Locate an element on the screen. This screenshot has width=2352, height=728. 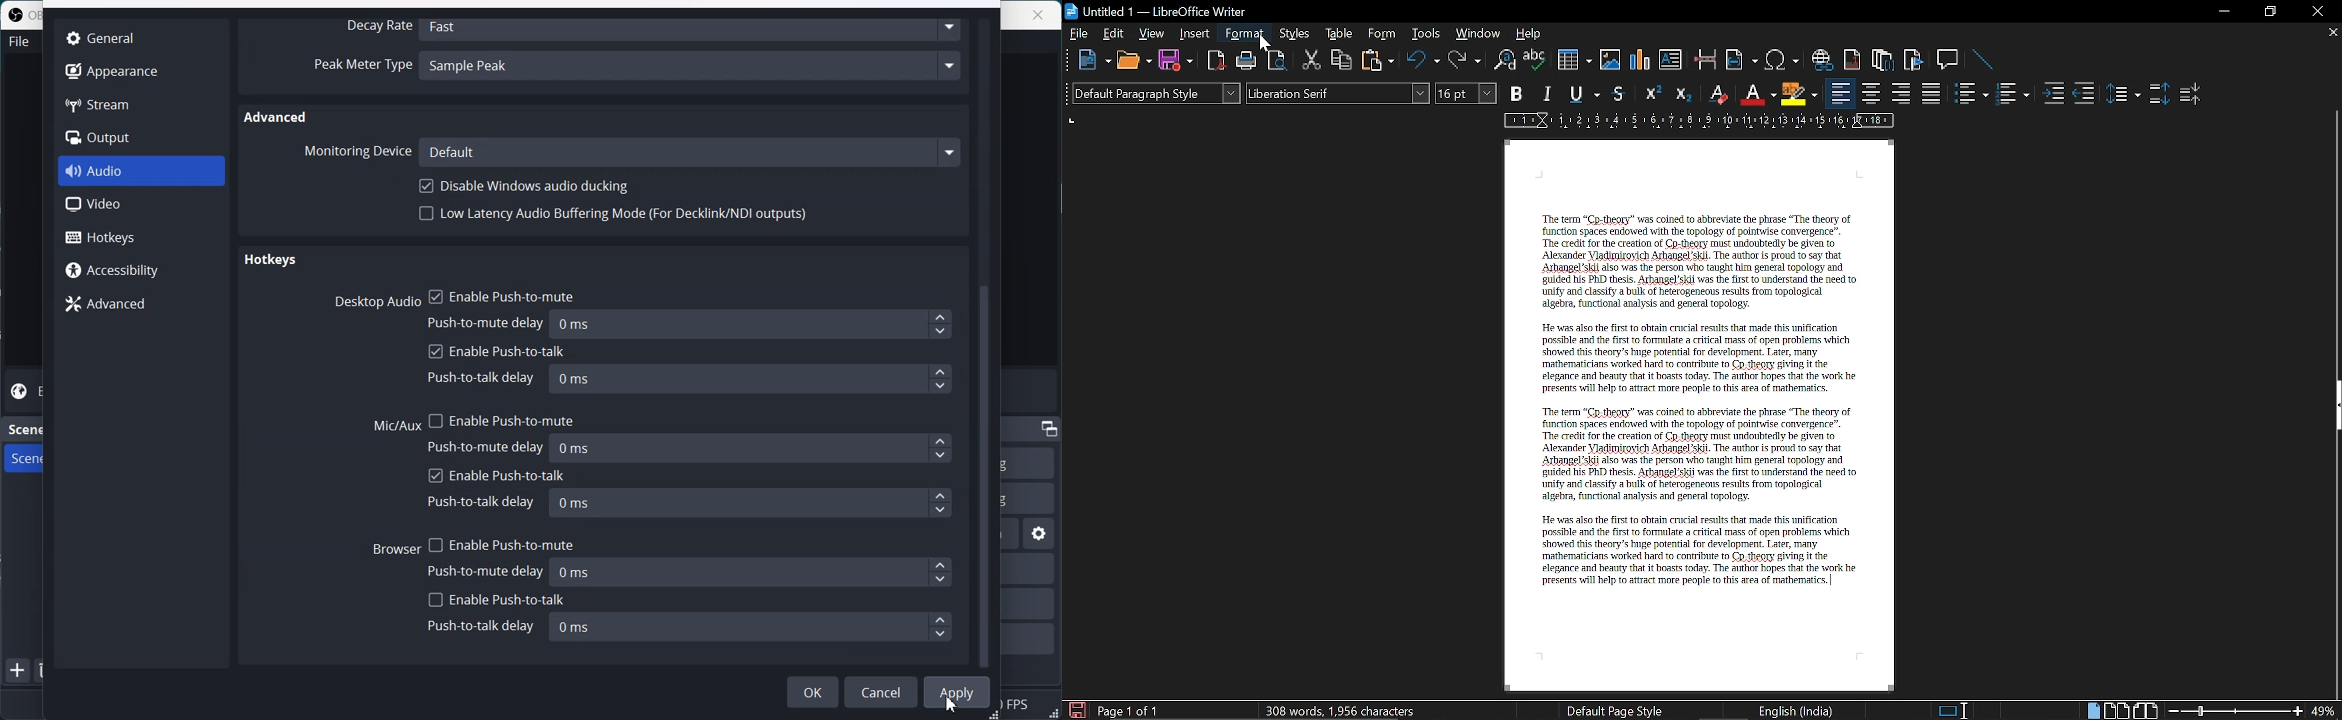
Push-to-mute delay is located at coordinates (488, 570).